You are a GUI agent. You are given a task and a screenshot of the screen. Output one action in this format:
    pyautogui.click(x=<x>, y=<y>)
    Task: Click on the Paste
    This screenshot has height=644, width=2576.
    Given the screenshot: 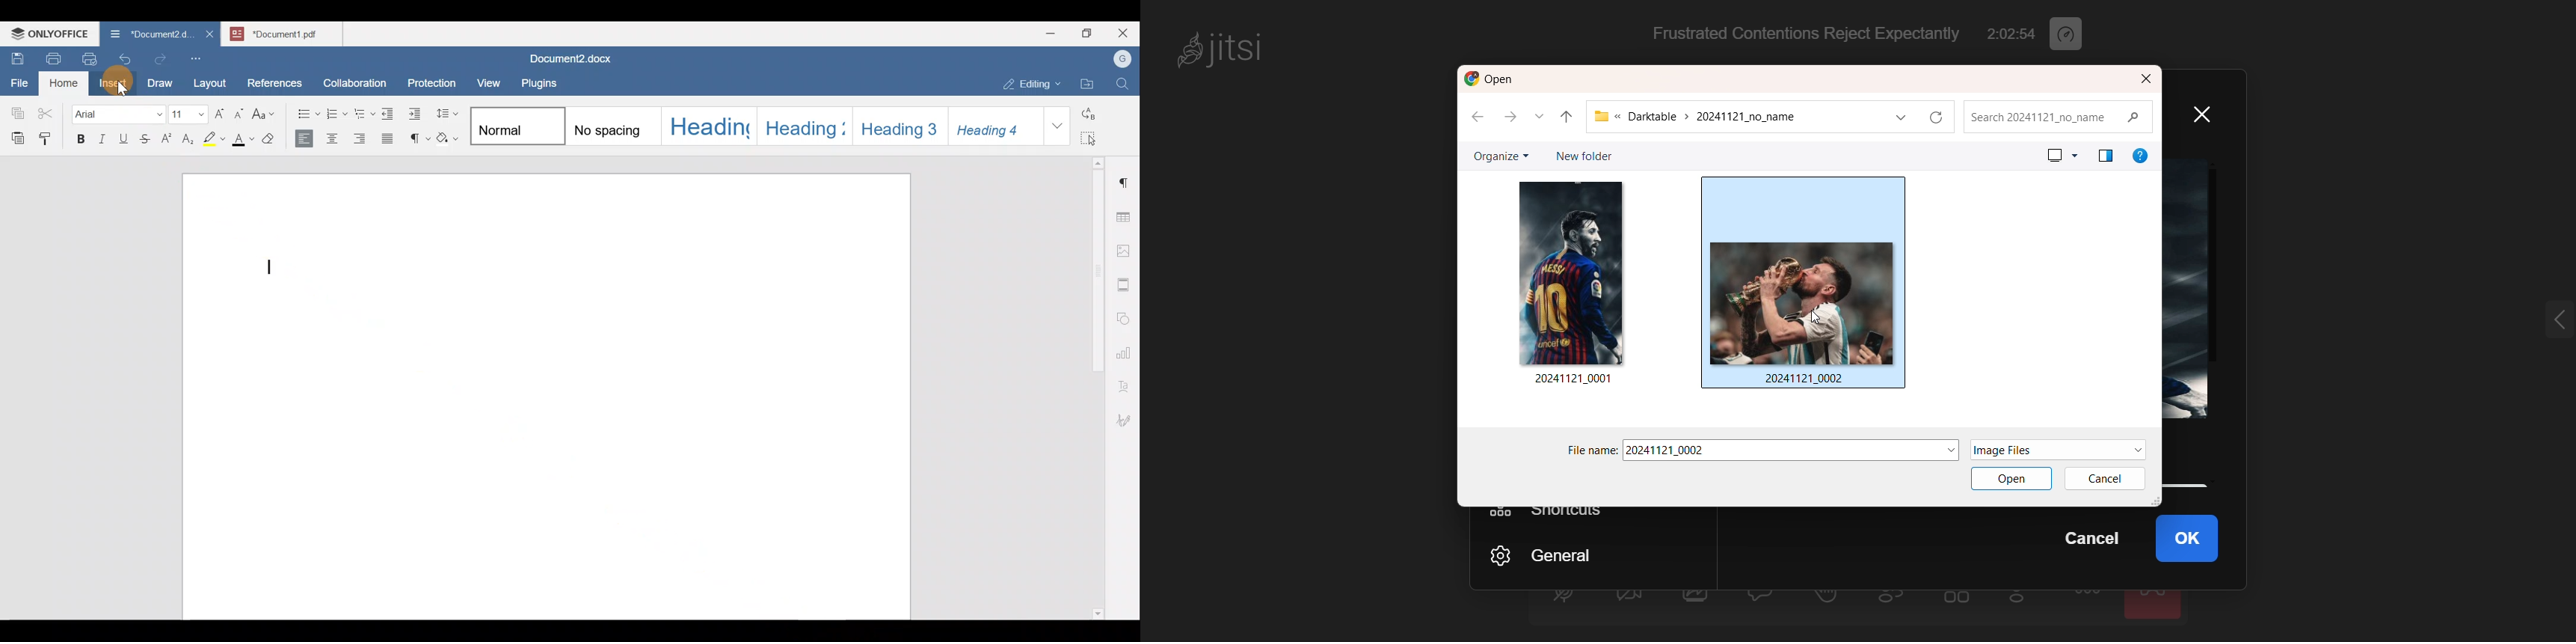 What is the action you would take?
    pyautogui.click(x=15, y=135)
    